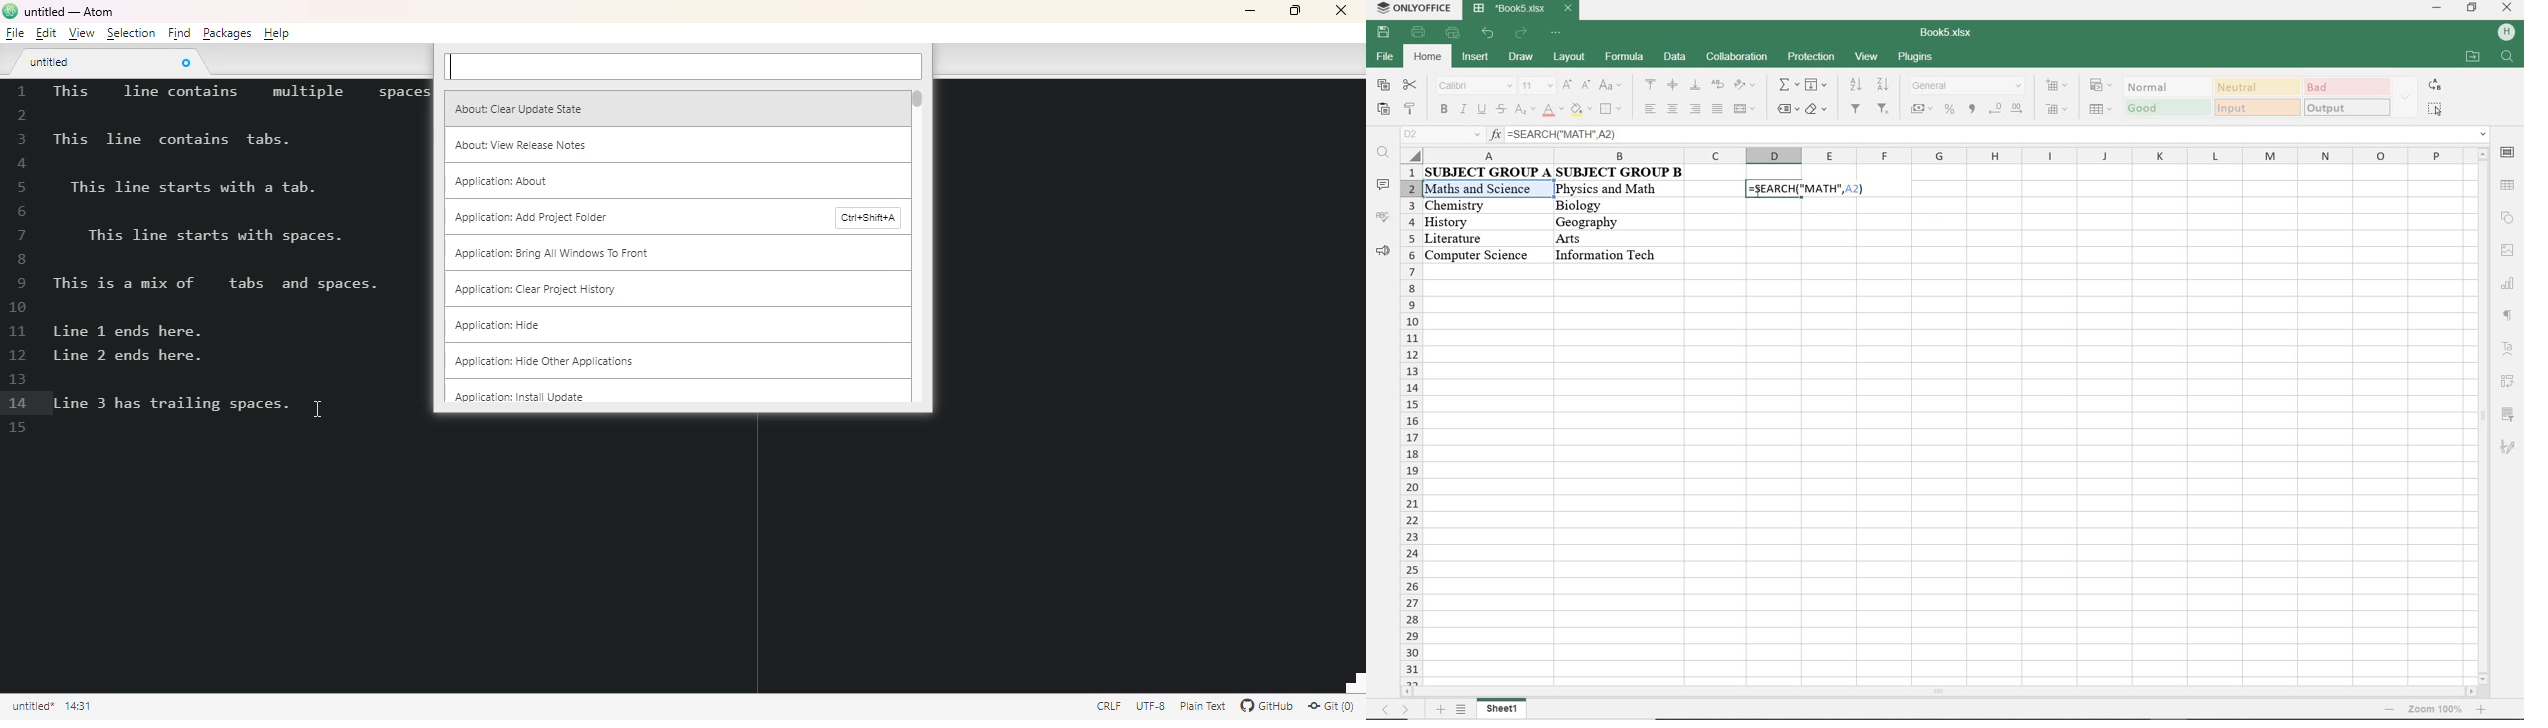 The height and width of the screenshot is (728, 2548). Describe the element at coordinates (1382, 186) in the screenshot. I see `comments` at that location.